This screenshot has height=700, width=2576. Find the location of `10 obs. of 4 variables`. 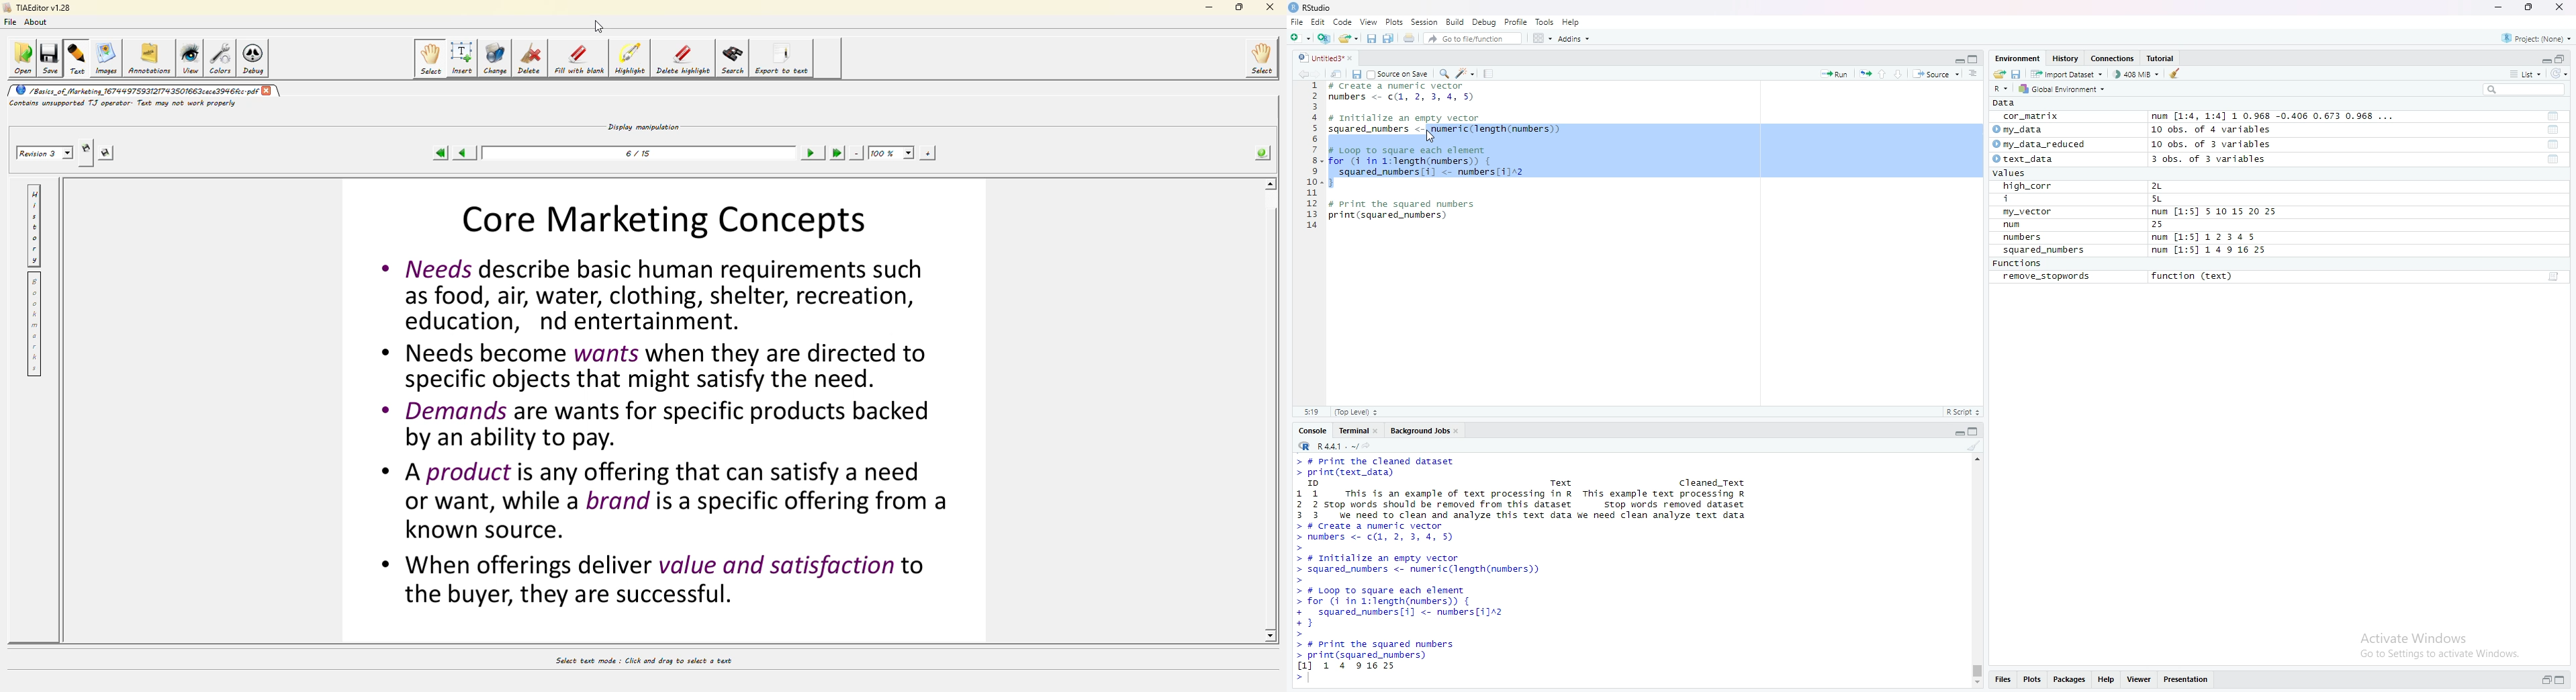

10 obs. of 4 variables is located at coordinates (2211, 130).